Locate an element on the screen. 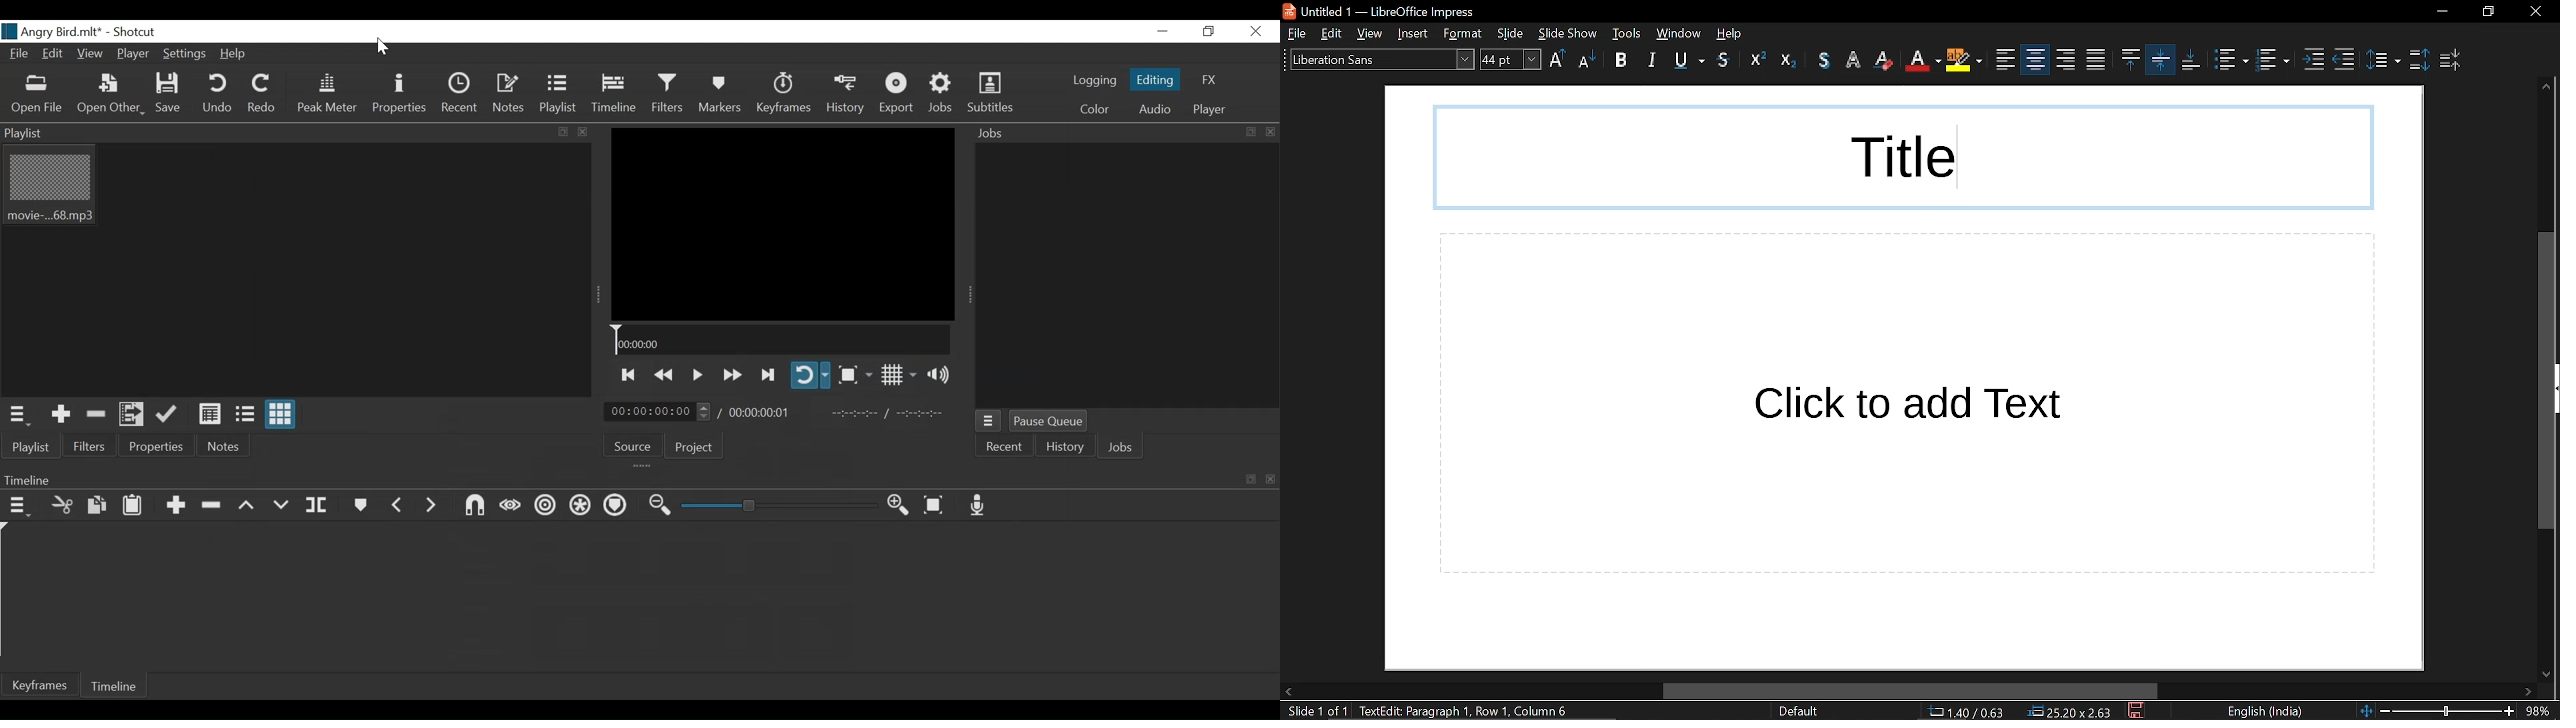 Image resolution: width=2576 pixels, height=728 pixels. view is located at coordinates (1374, 34).